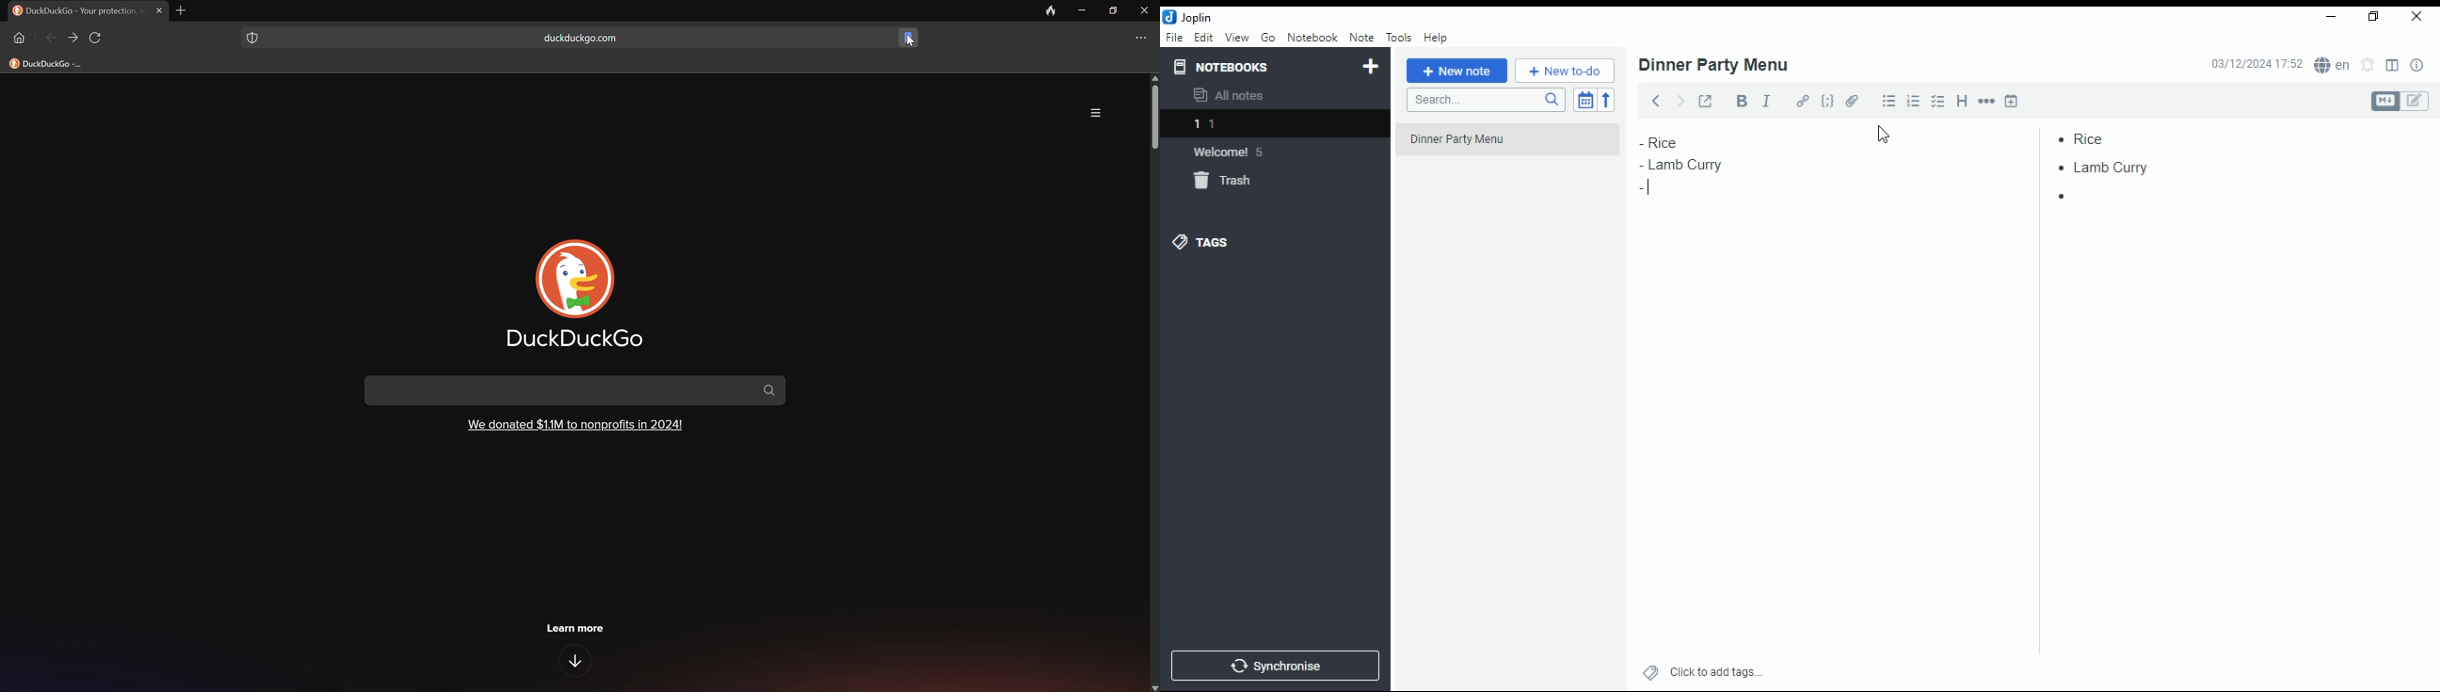 Image resolution: width=2464 pixels, height=700 pixels. What do you see at coordinates (1360, 38) in the screenshot?
I see `note` at bounding box center [1360, 38].